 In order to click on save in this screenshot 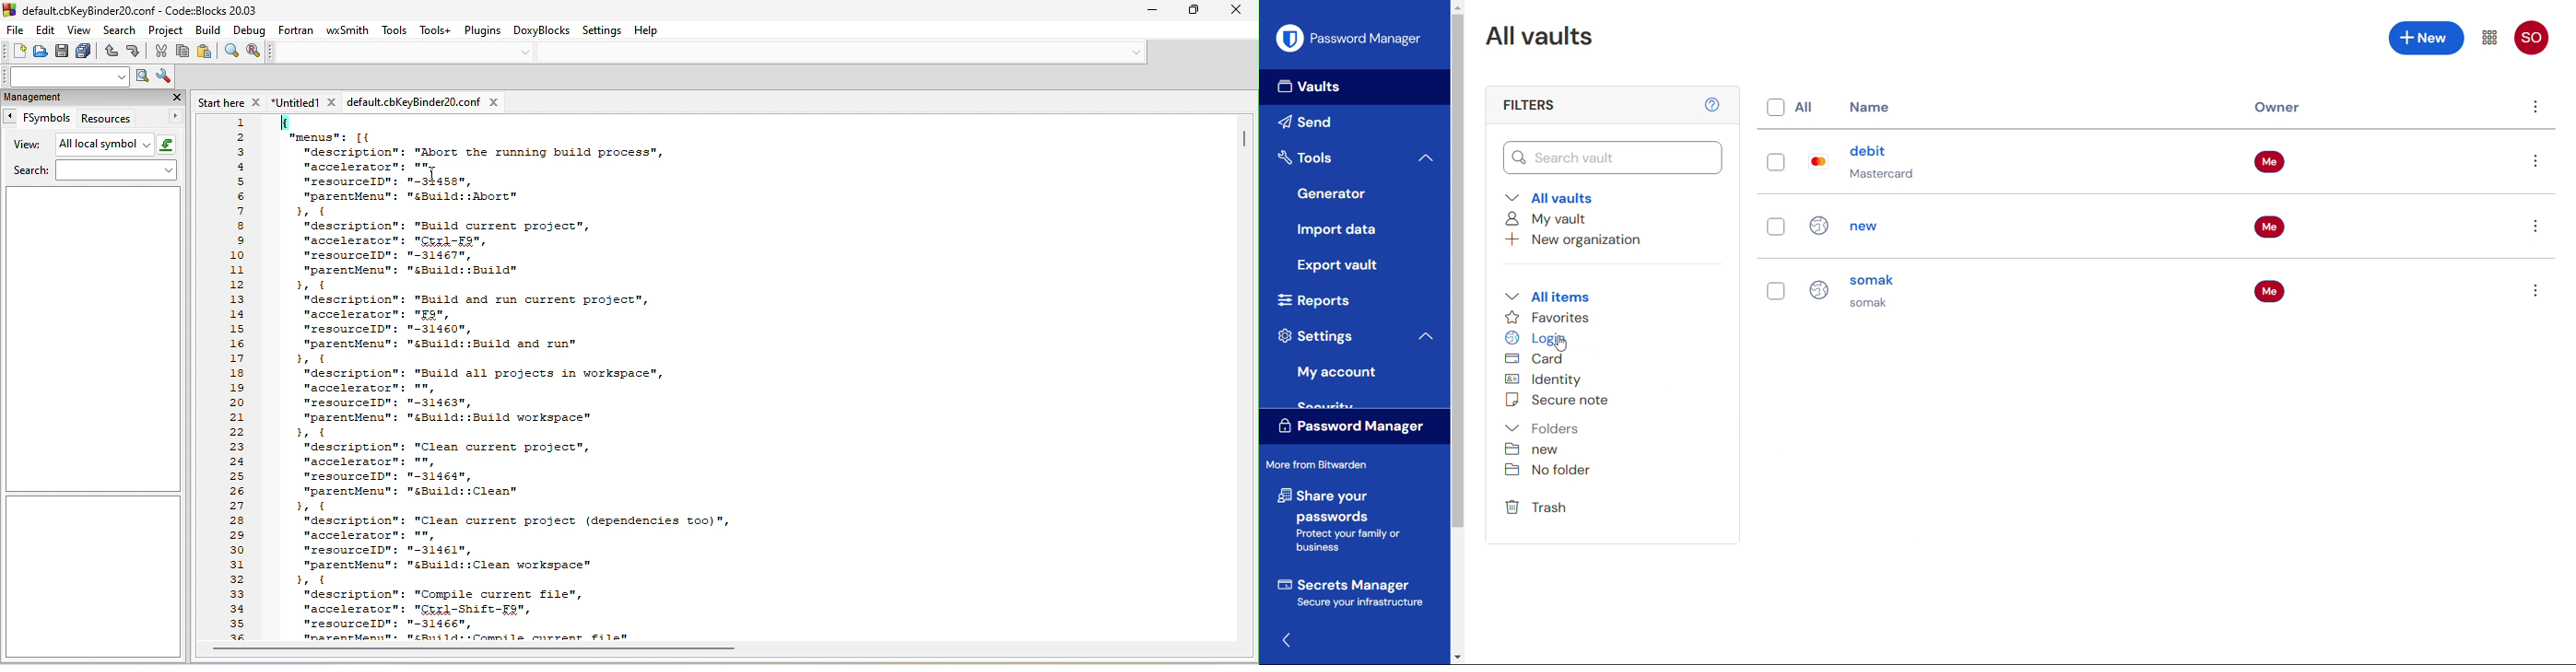, I will do `click(63, 52)`.